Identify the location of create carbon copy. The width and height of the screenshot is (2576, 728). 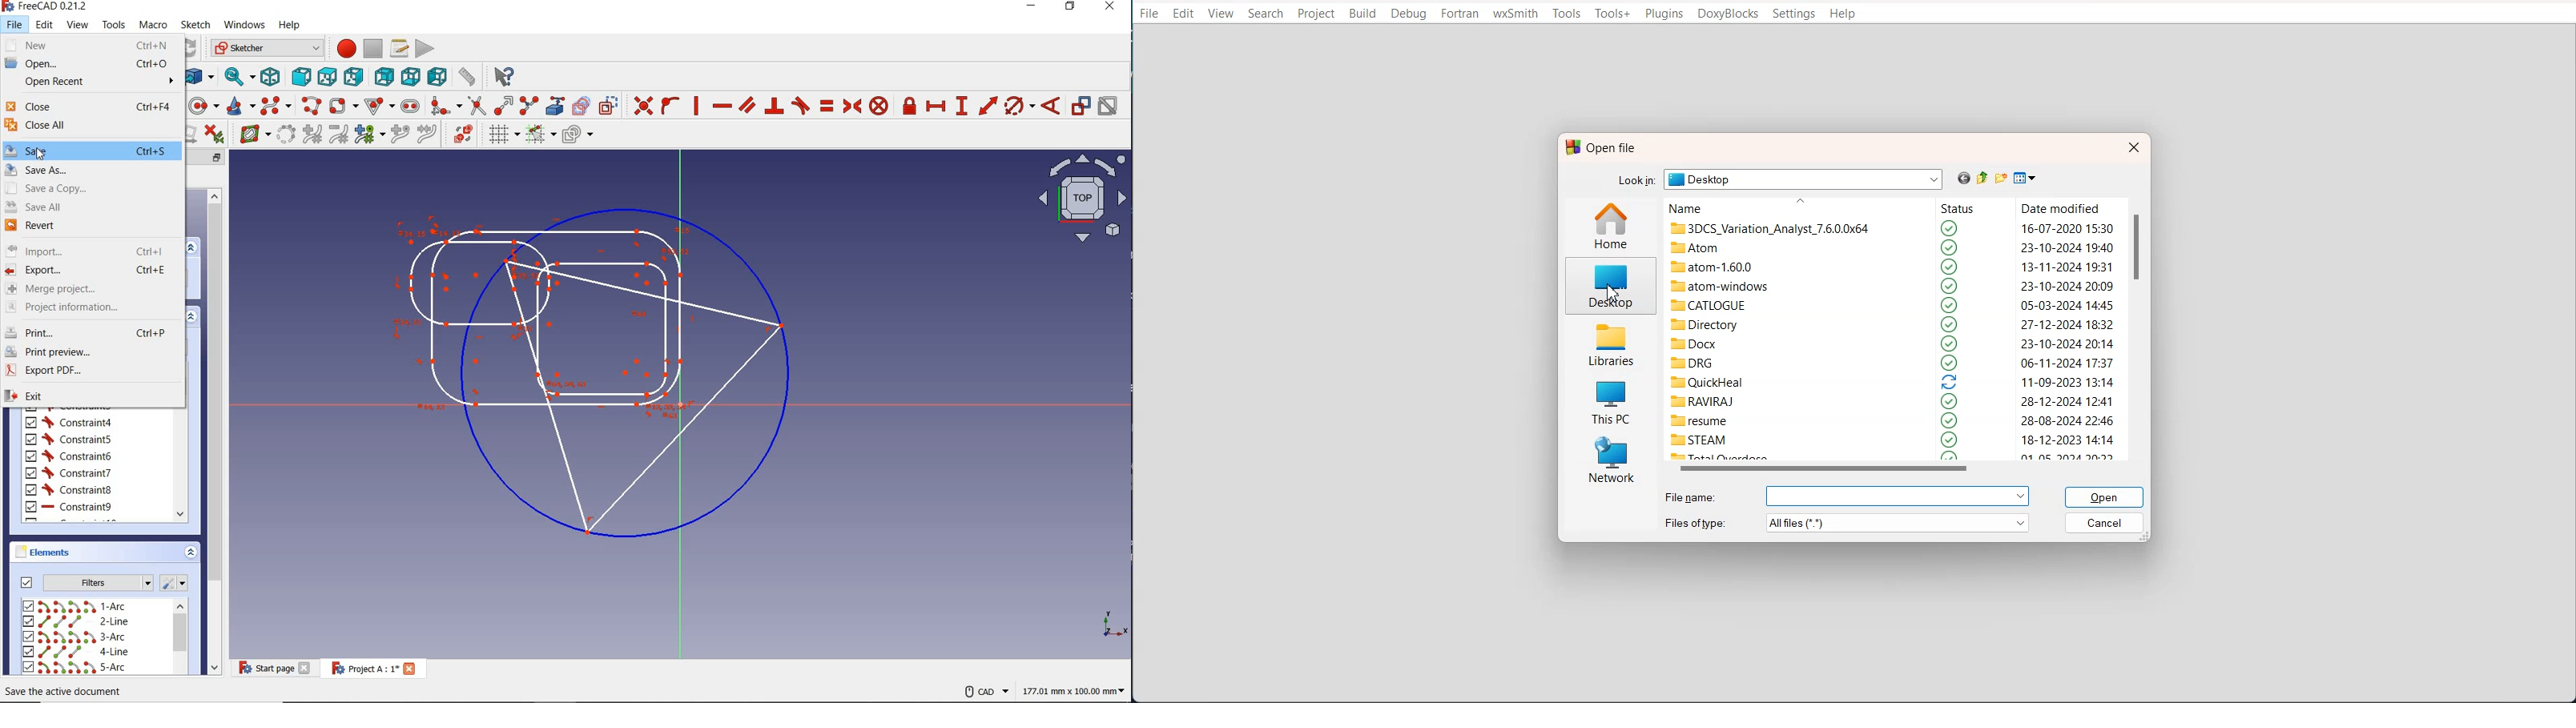
(582, 106).